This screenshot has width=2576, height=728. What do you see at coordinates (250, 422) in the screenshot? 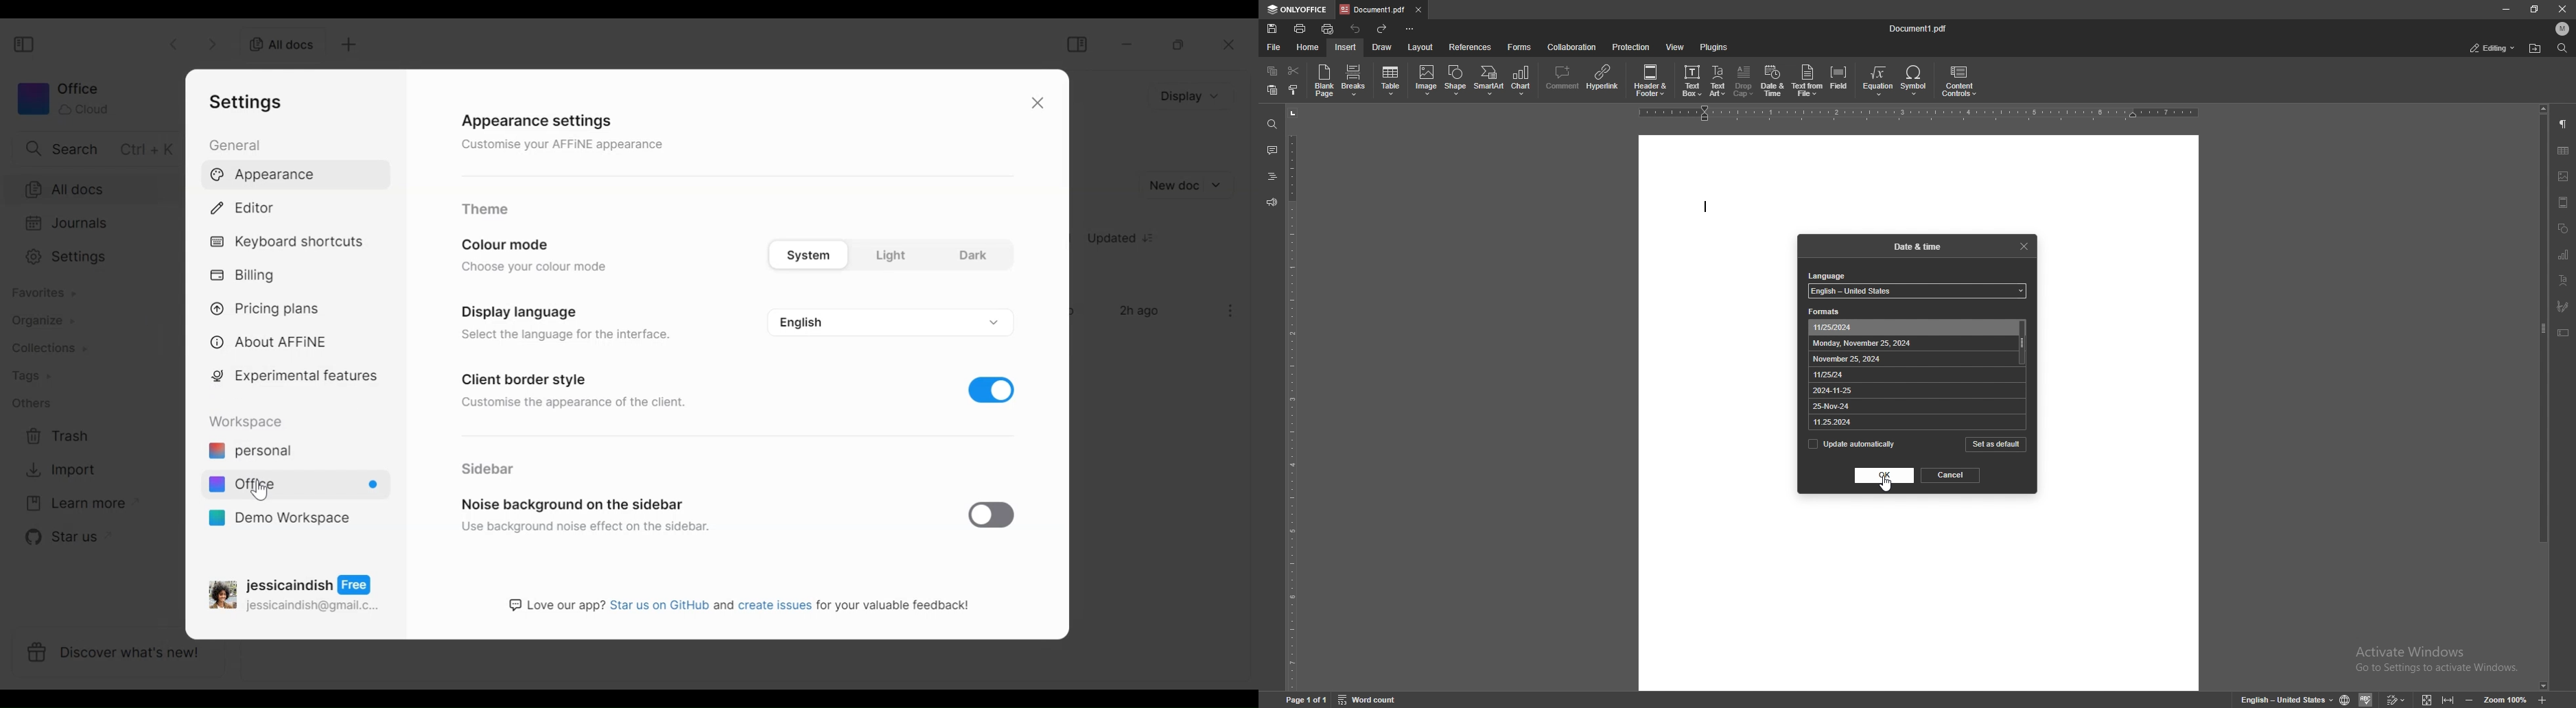
I see `Workspace` at bounding box center [250, 422].